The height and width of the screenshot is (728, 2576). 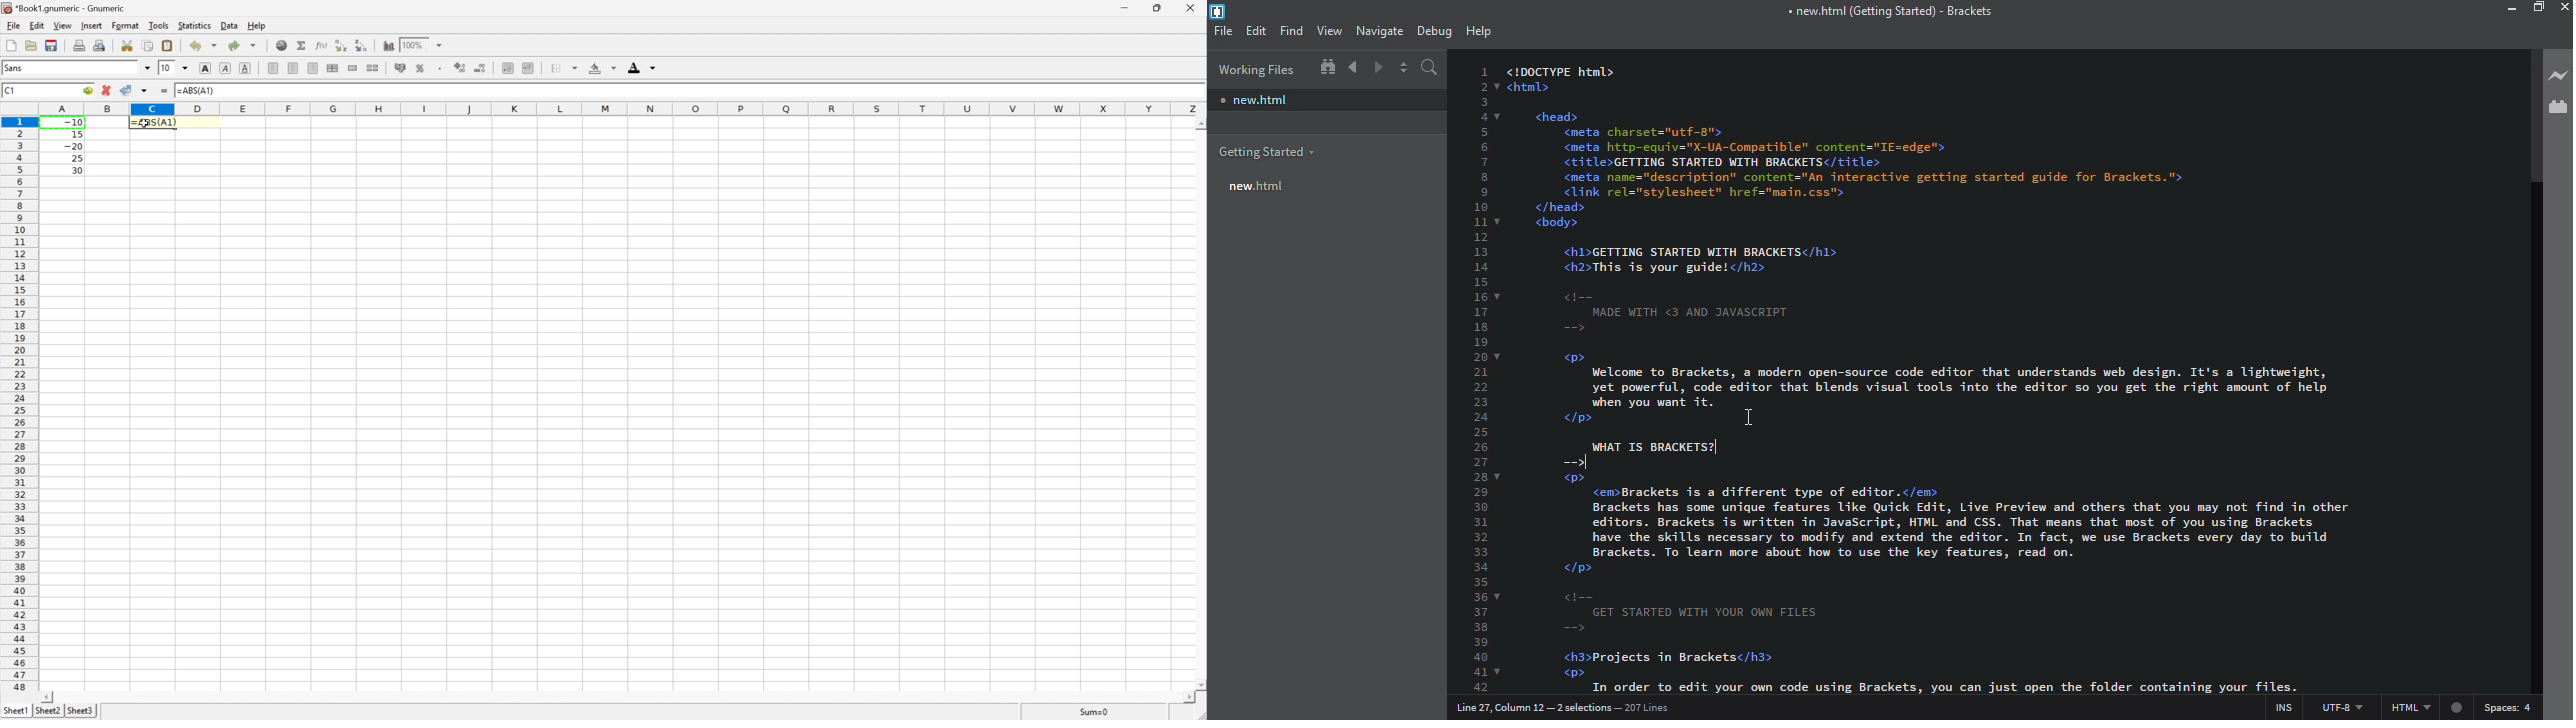 I want to click on Accept change in multiple cells, so click(x=147, y=91).